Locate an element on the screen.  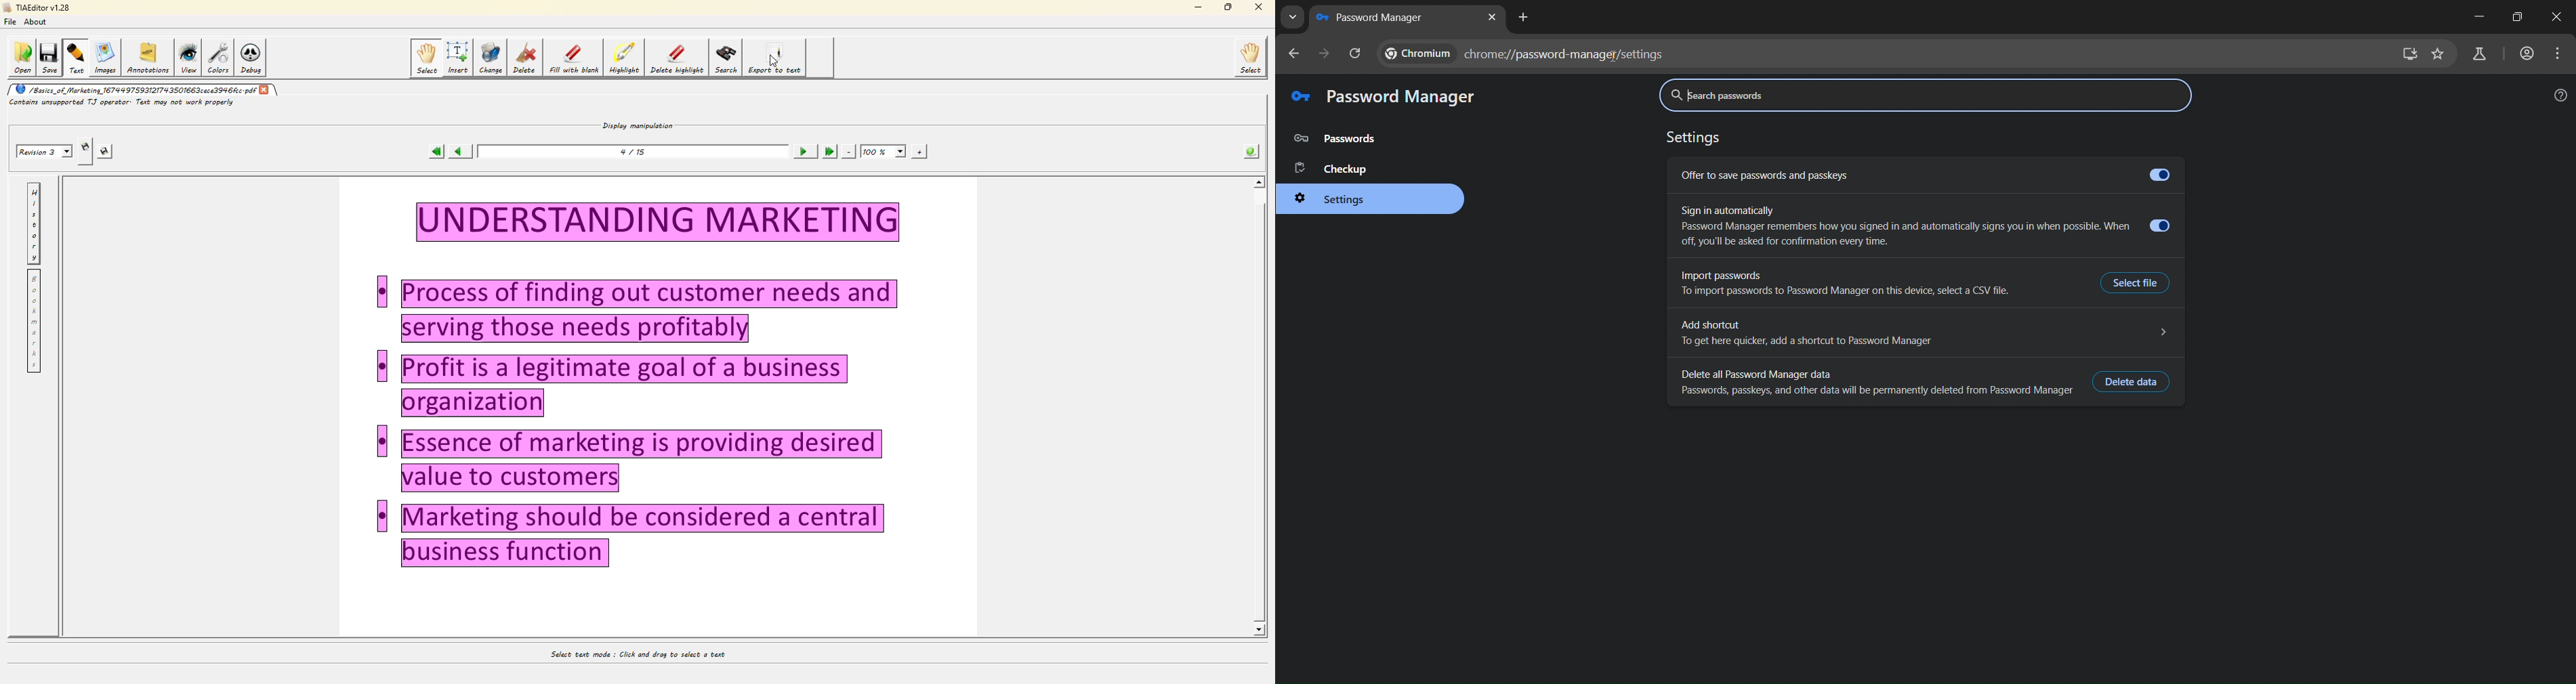
Delete all Password Manager data
Passwords, passkeys, and other data will be permanently deleted from Password Manager is located at coordinates (1877, 381).